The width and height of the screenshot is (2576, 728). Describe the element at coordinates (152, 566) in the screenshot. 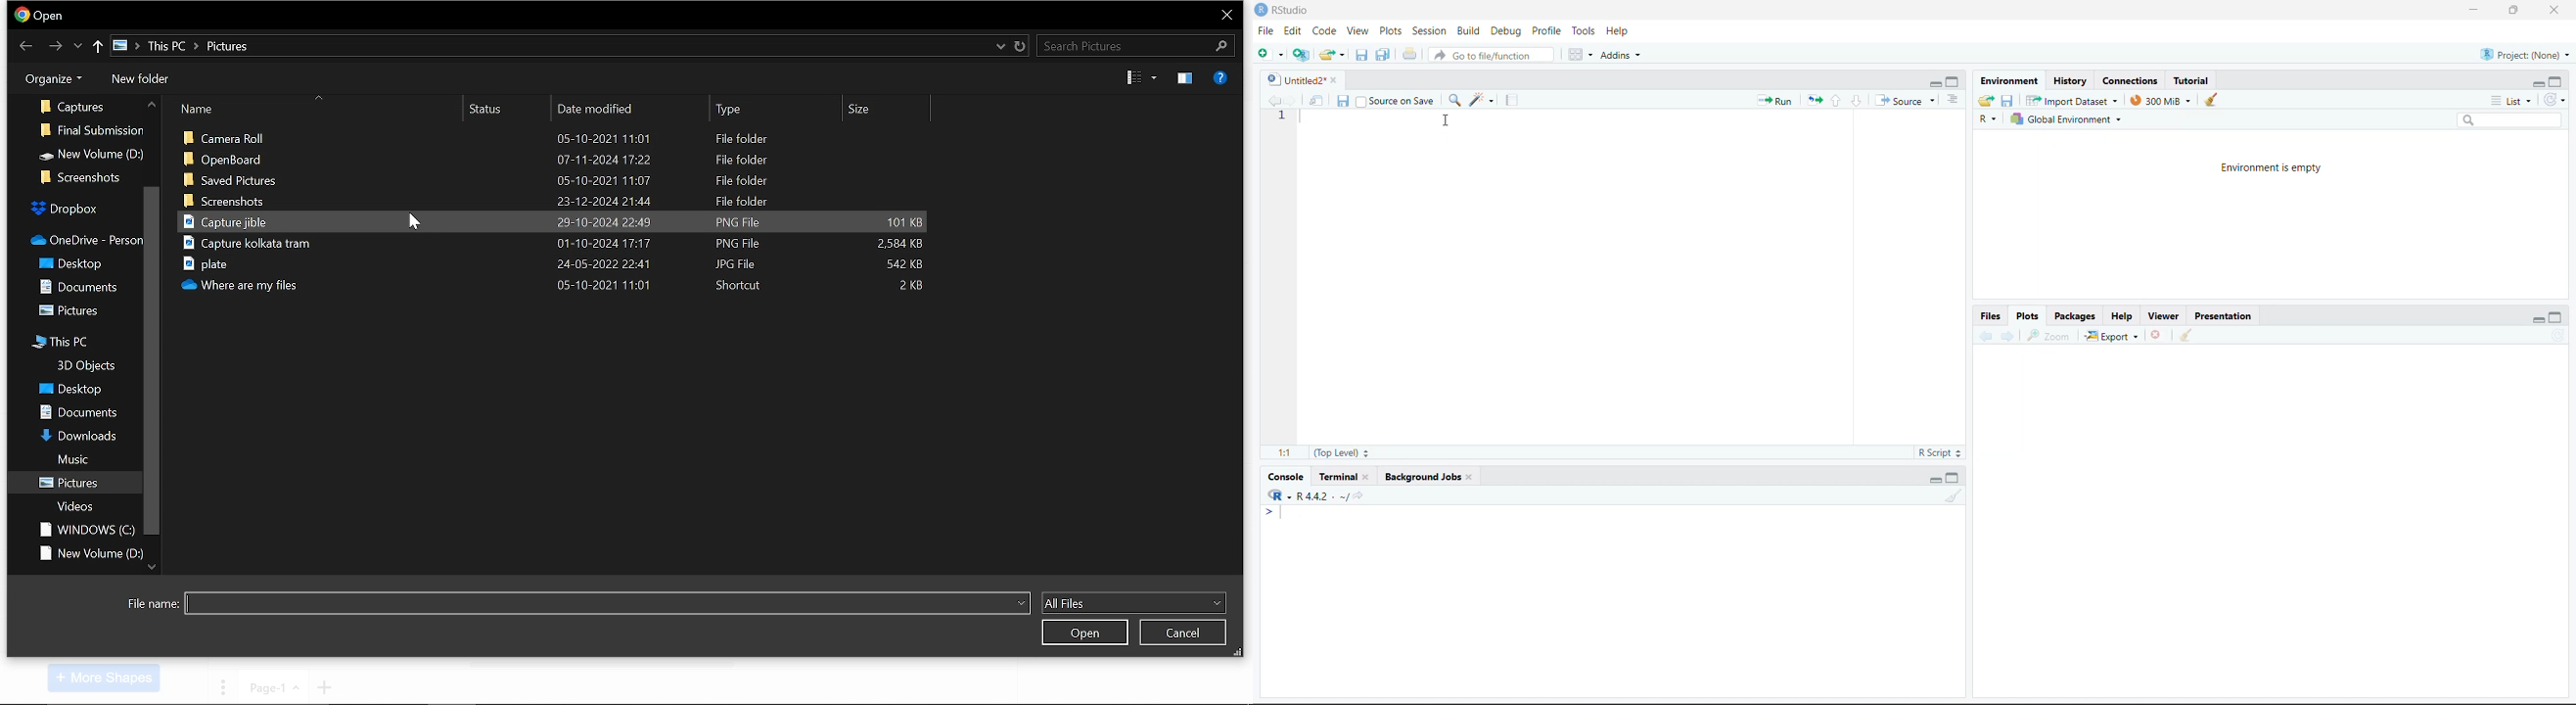

I see `move down` at that location.